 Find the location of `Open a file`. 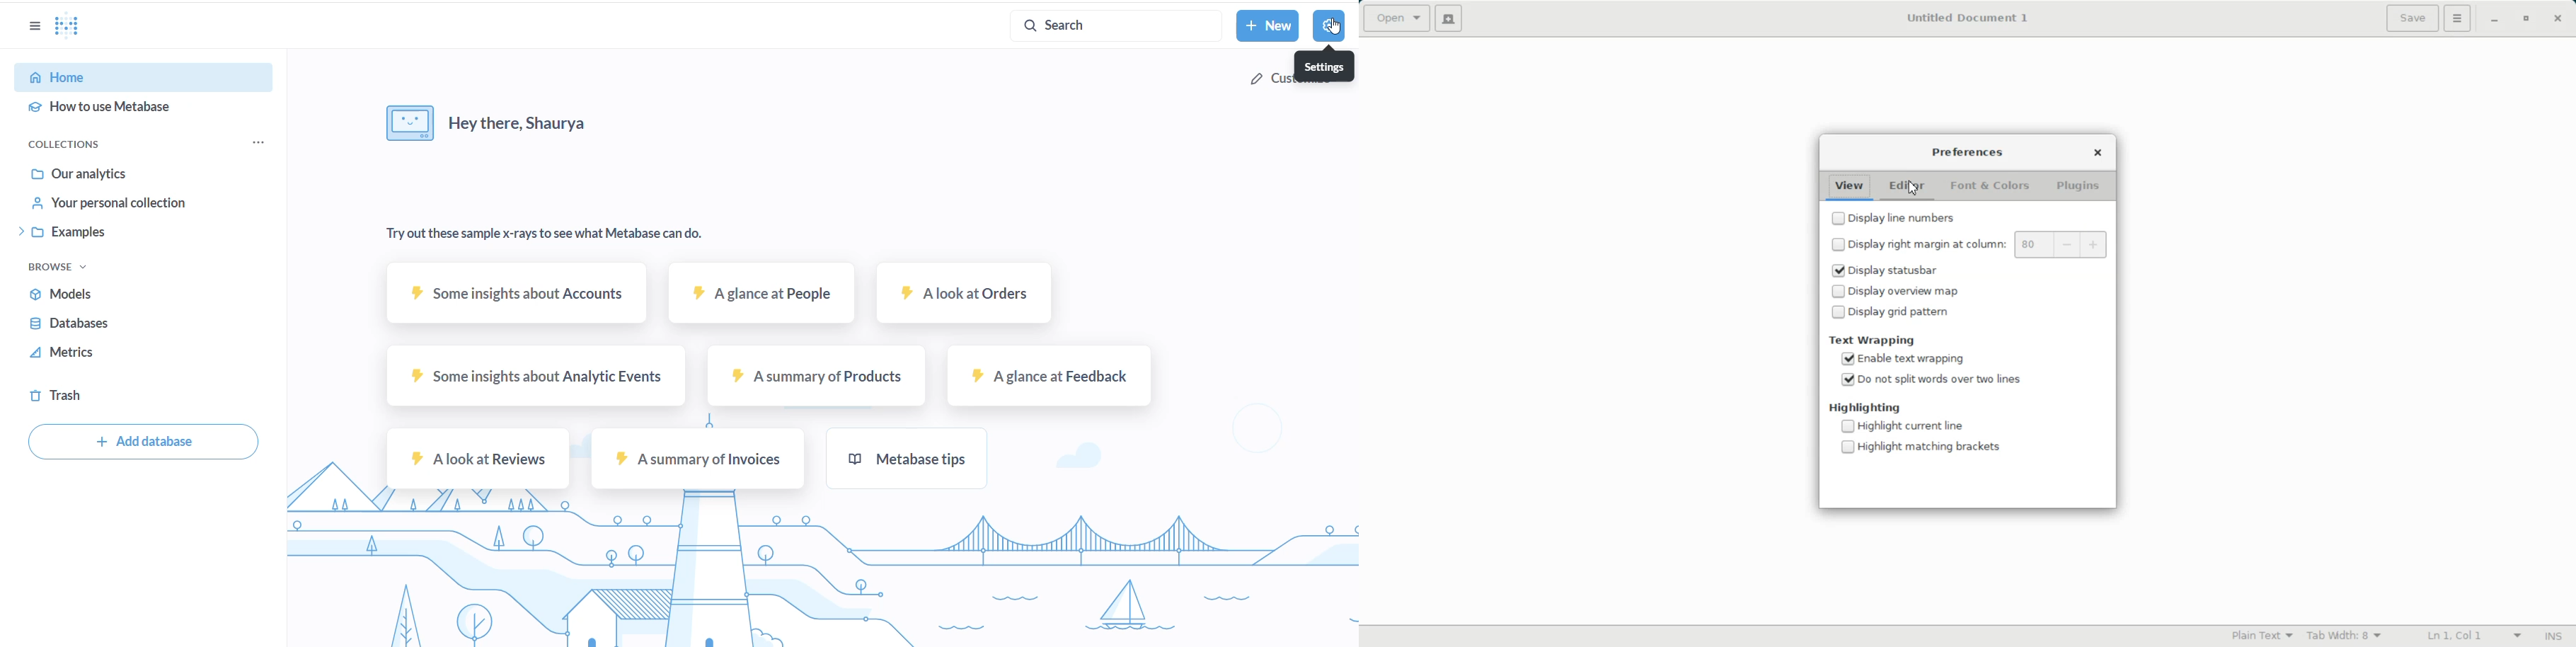

Open a file is located at coordinates (1396, 18).